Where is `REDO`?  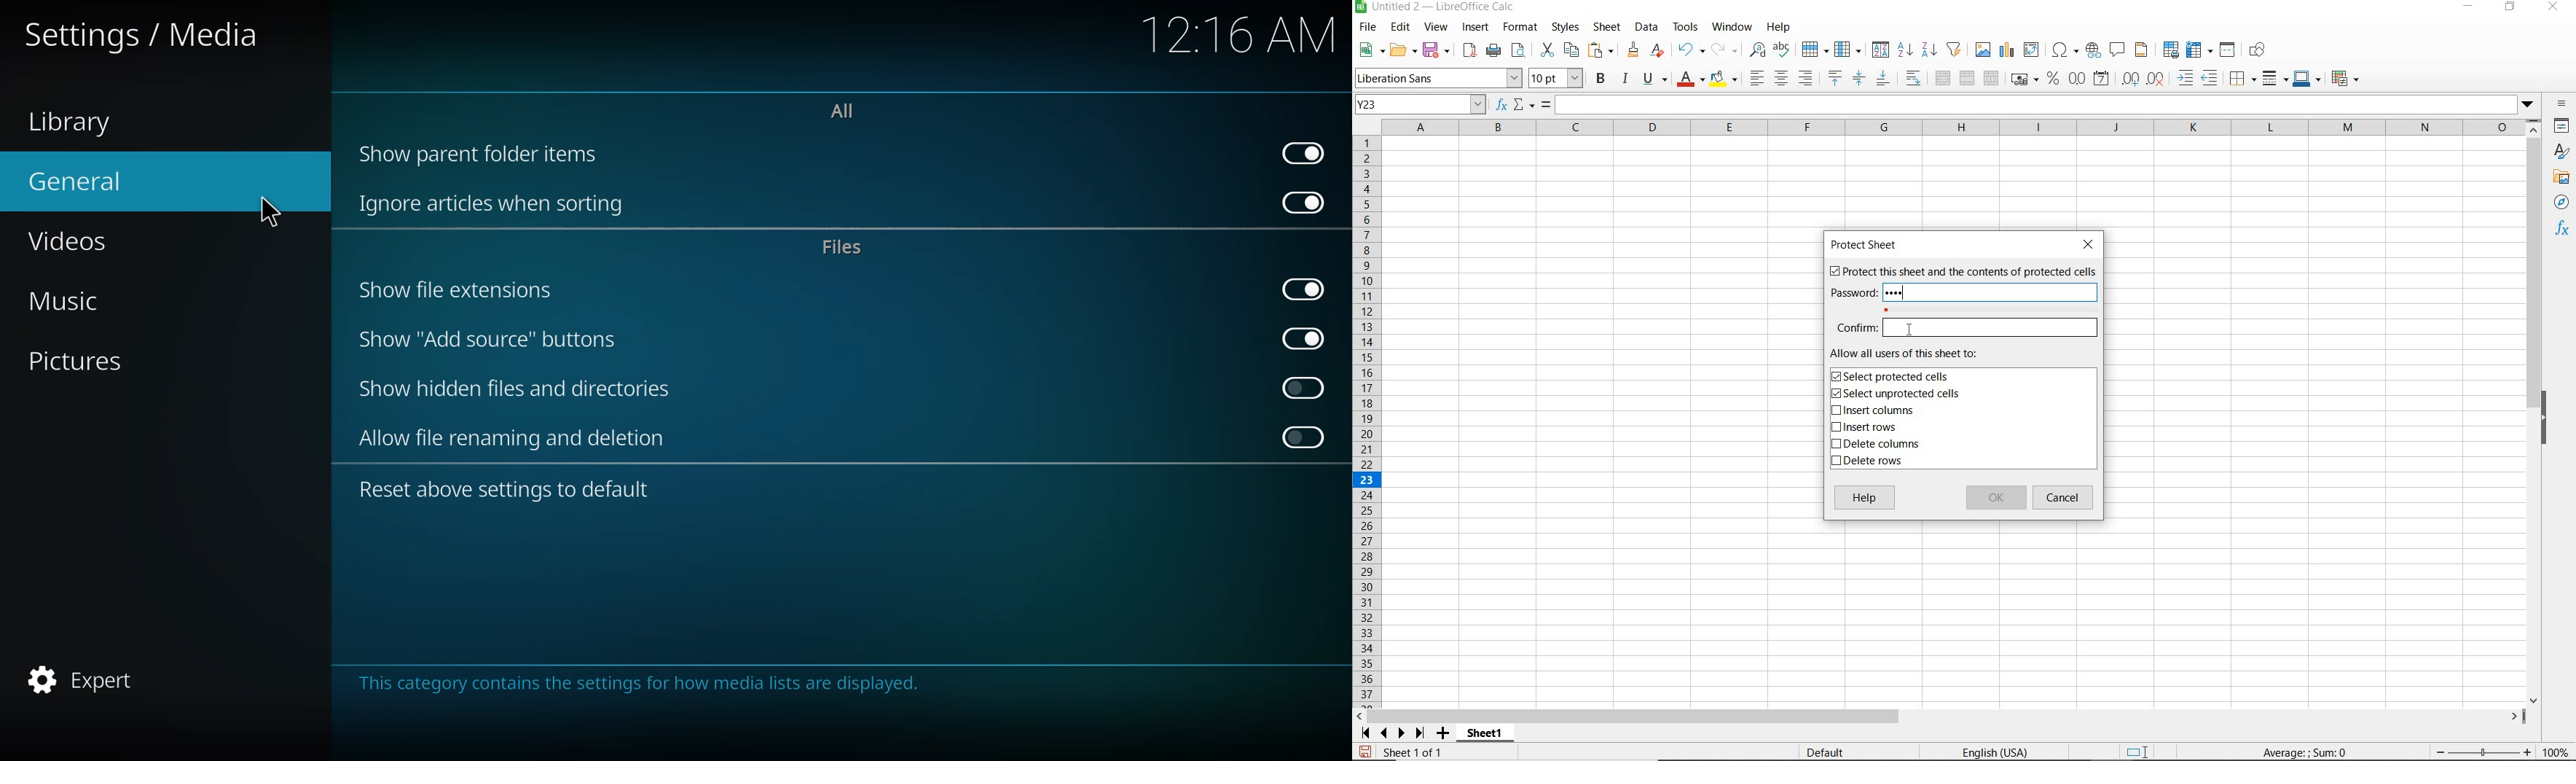 REDO is located at coordinates (1723, 48).